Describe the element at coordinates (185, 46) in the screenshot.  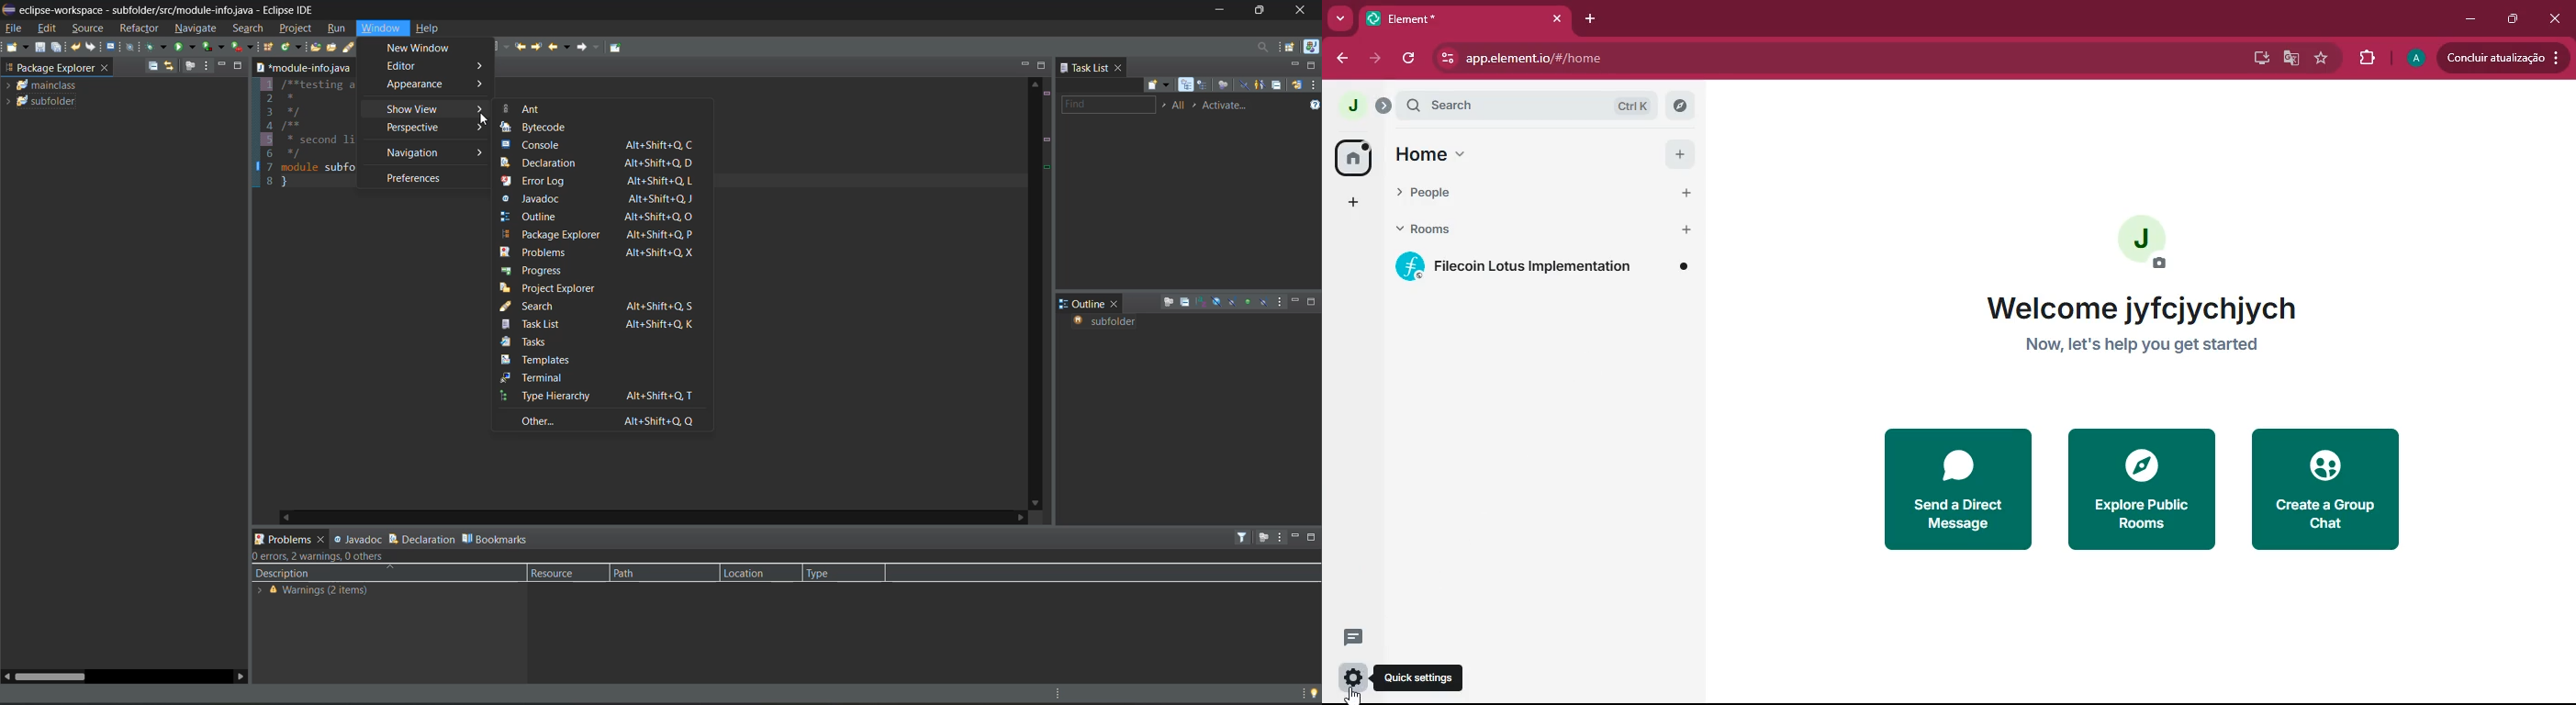
I see `run` at that location.